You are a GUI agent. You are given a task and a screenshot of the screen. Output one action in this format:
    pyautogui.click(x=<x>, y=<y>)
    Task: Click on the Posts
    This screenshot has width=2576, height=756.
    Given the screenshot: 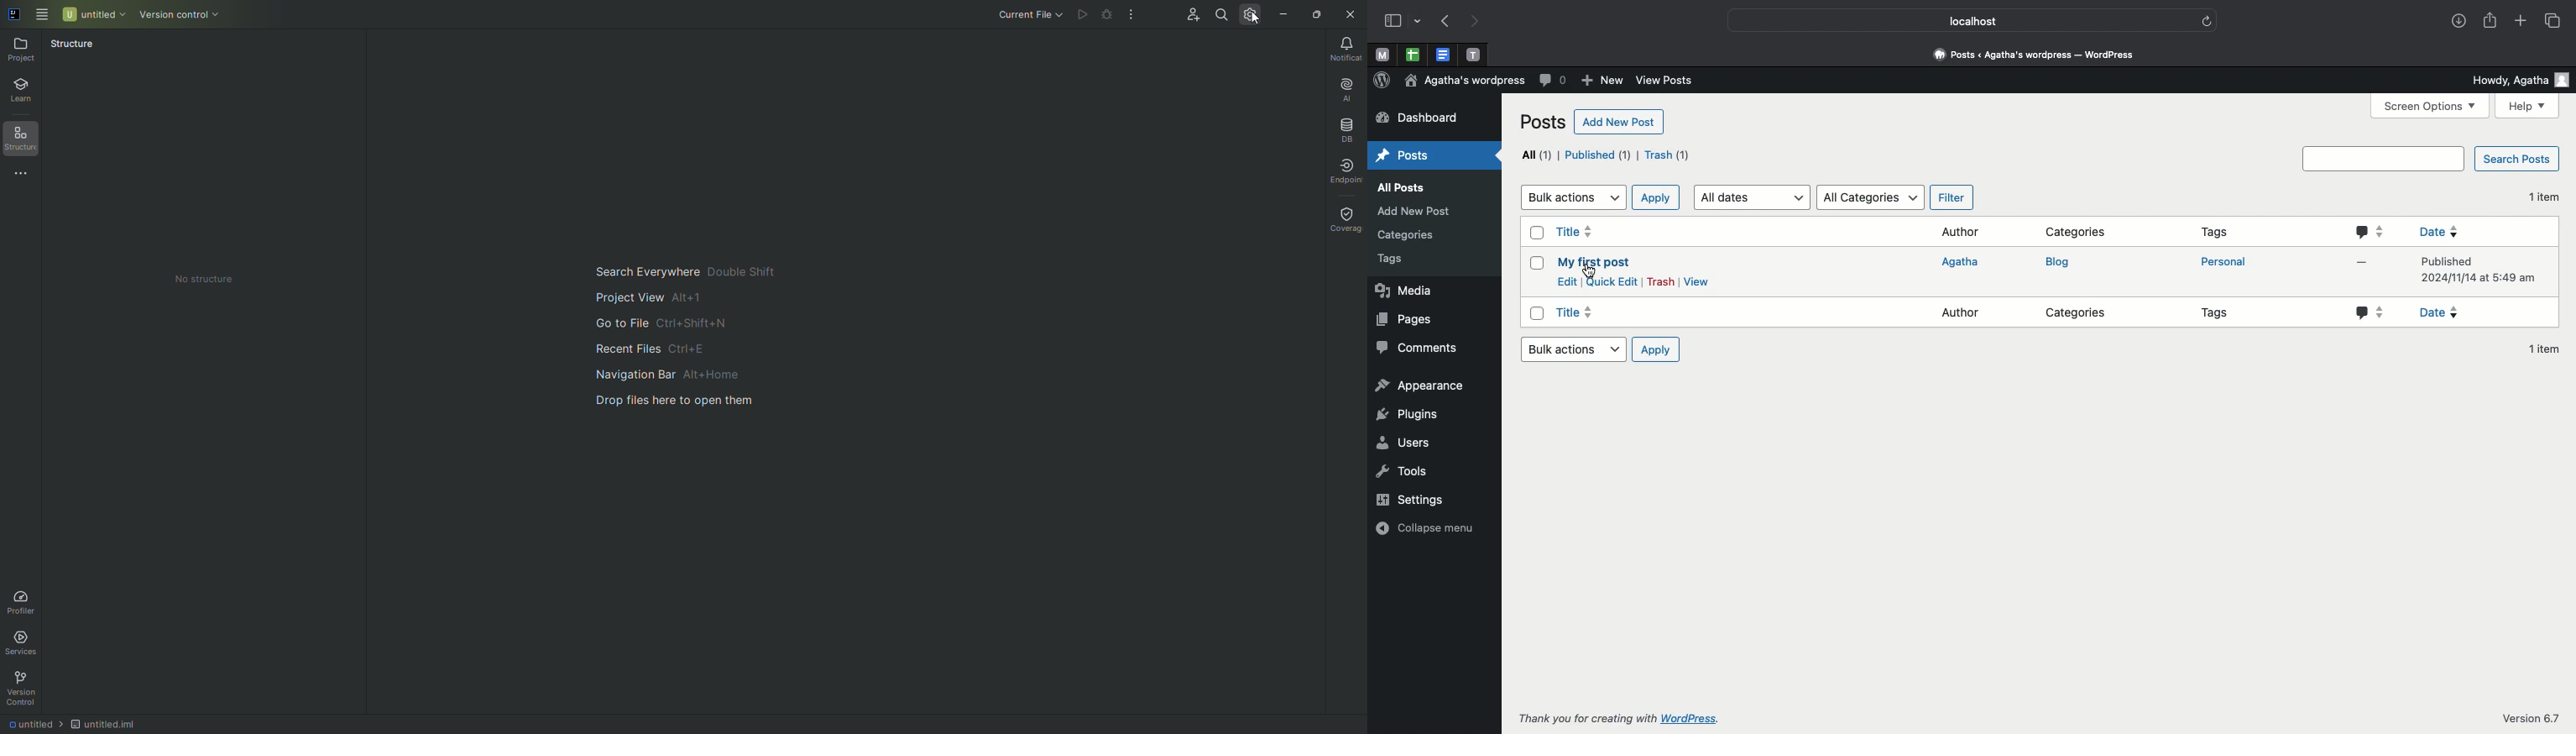 What is the action you would take?
    pyautogui.click(x=1540, y=123)
    